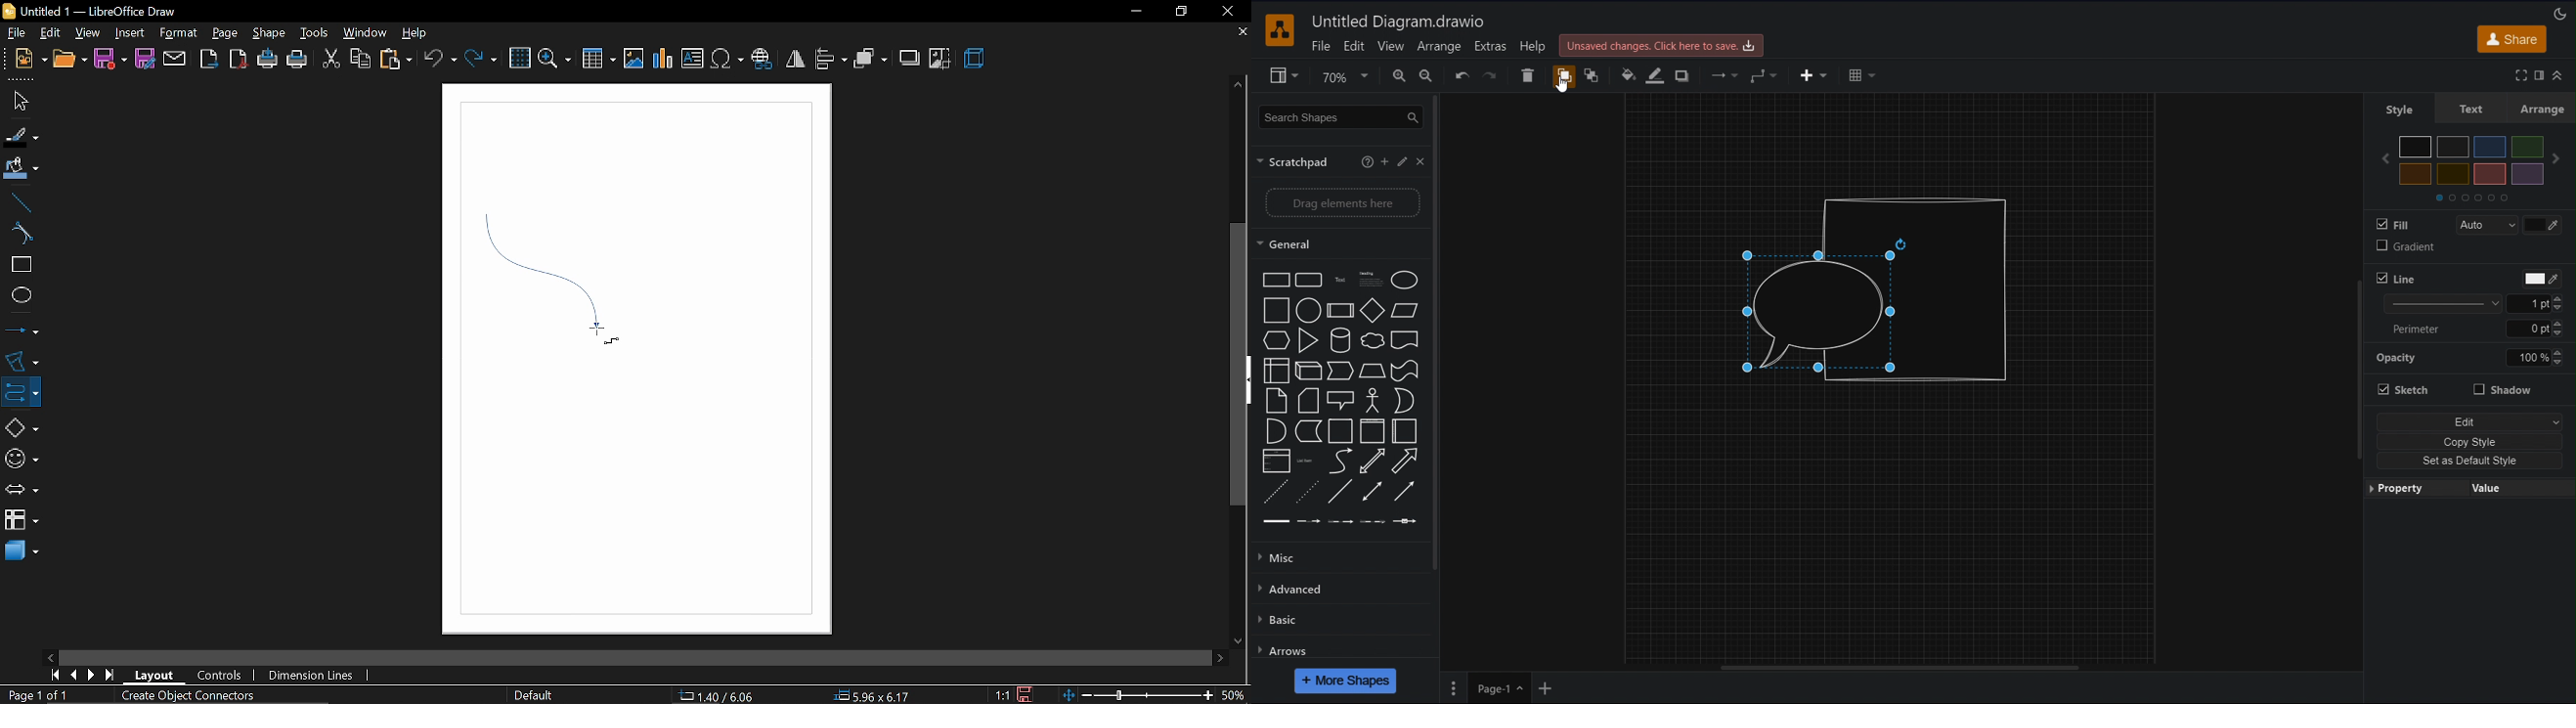 Image resolution: width=2576 pixels, height=728 pixels. I want to click on move left, so click(50, 656).